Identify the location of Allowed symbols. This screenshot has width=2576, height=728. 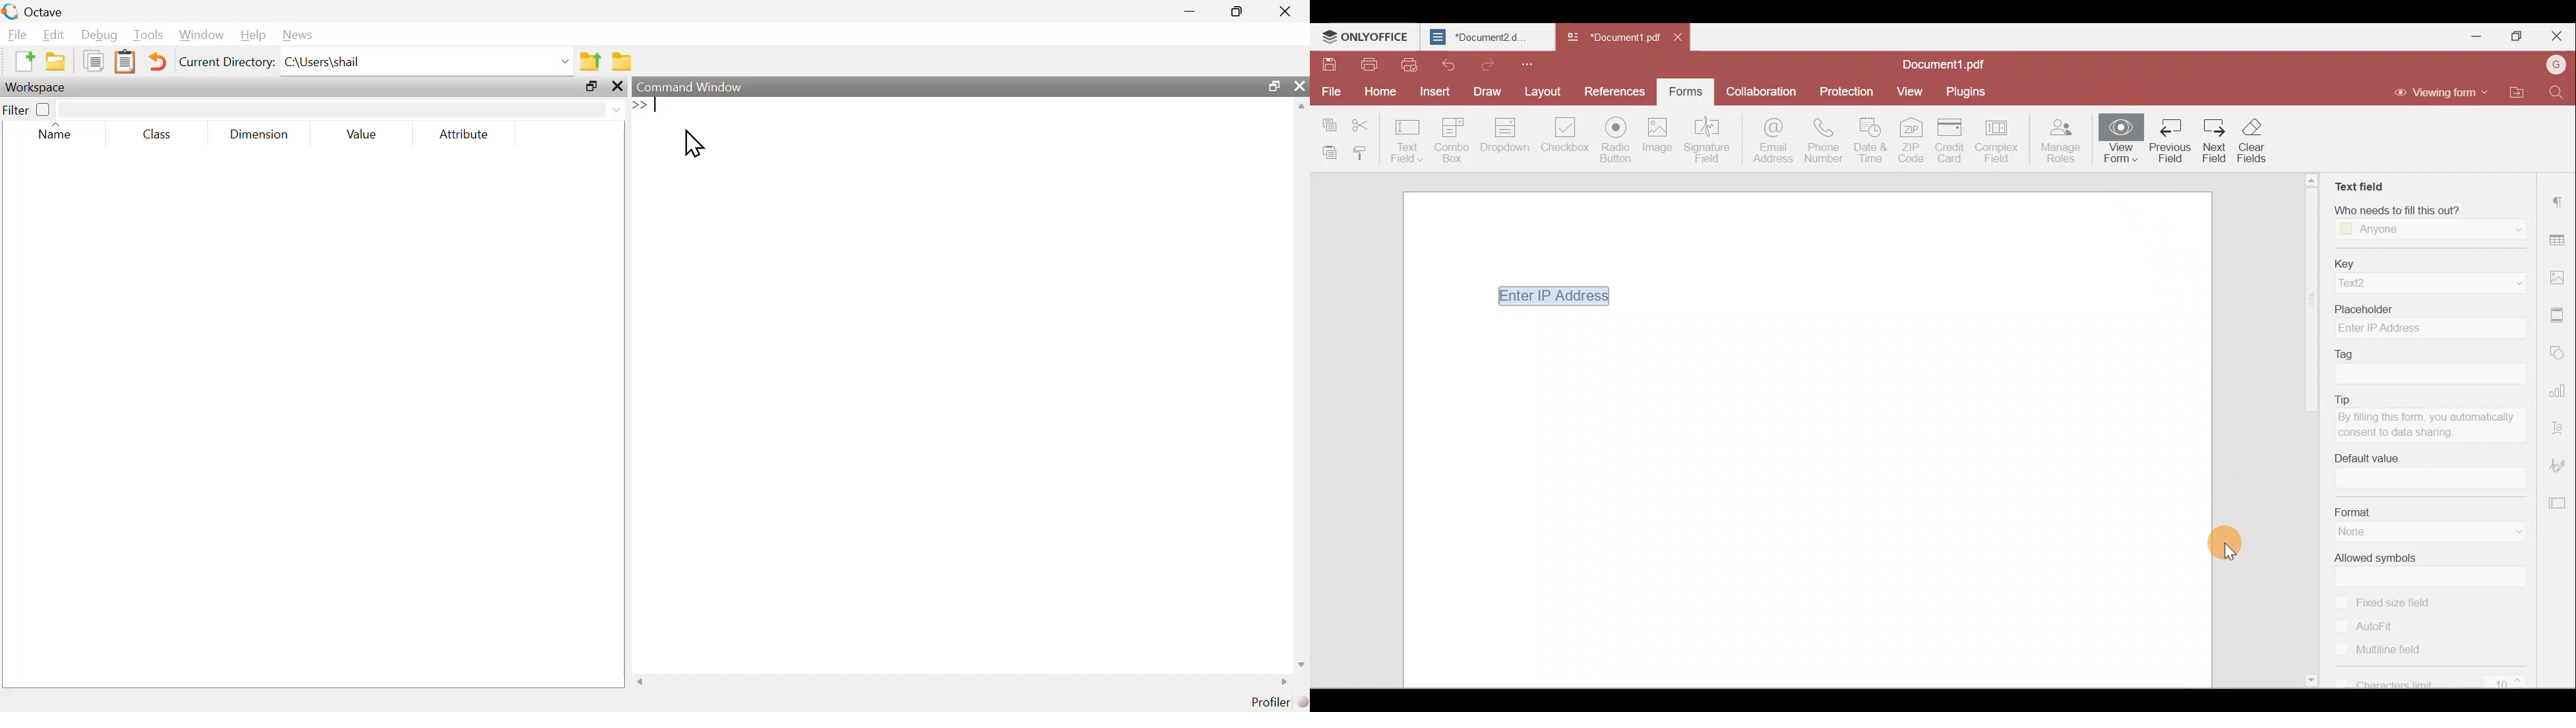
(2378, 558).